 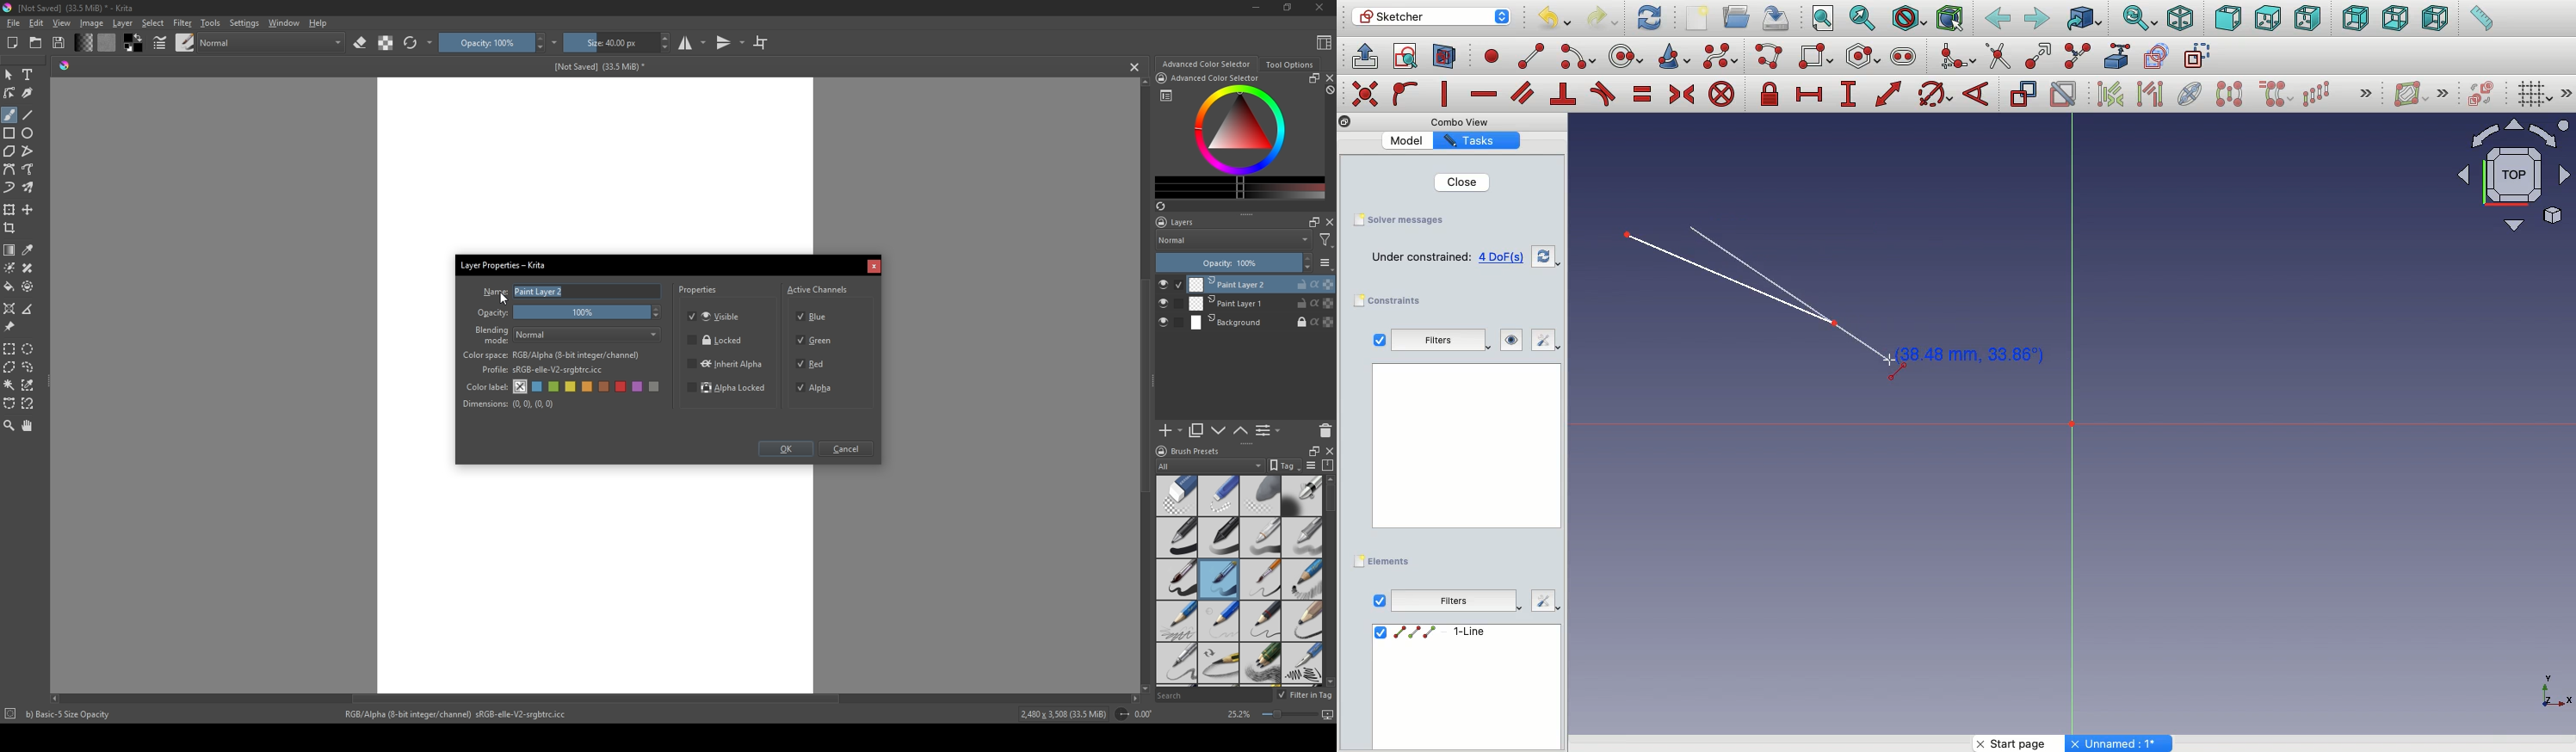 What do you see at coordinates (10, 134) in the screenshot?
I see `rectangle` at bounding box center [10, 134].